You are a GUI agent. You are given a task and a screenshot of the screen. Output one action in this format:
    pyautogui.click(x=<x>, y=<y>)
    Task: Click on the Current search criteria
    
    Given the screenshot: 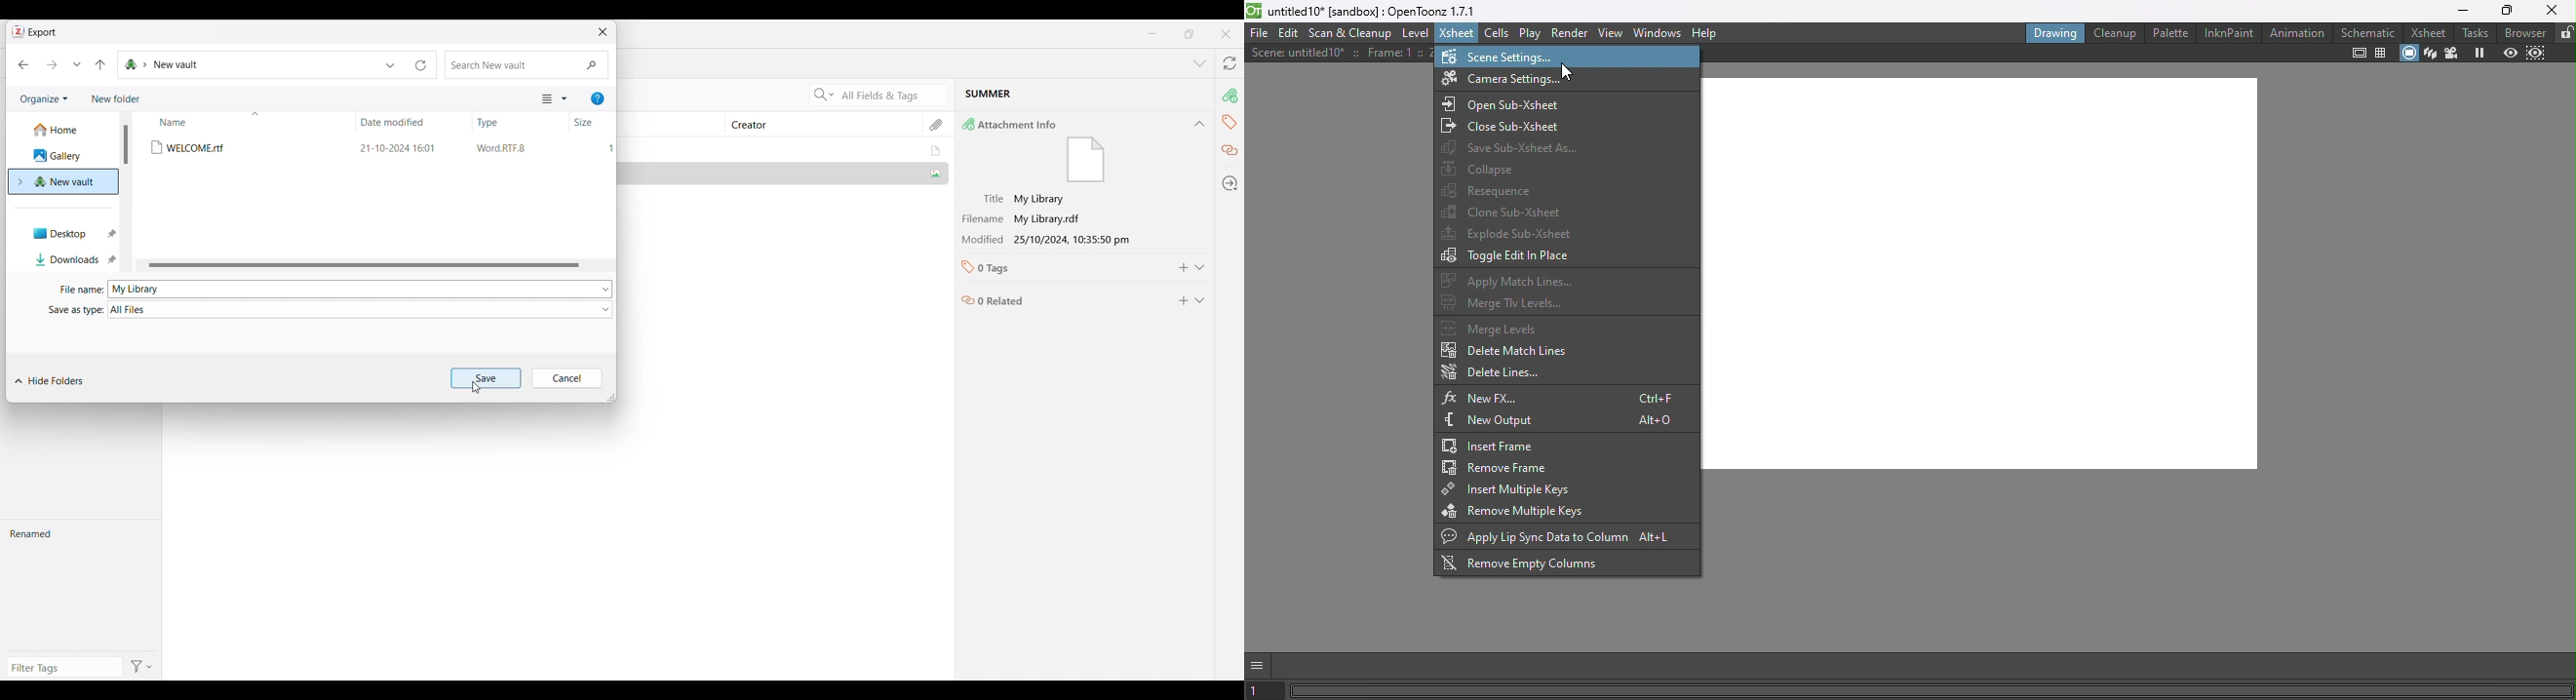 What is the action you would take?
    pyautogui.click(x=891, y=95)
    